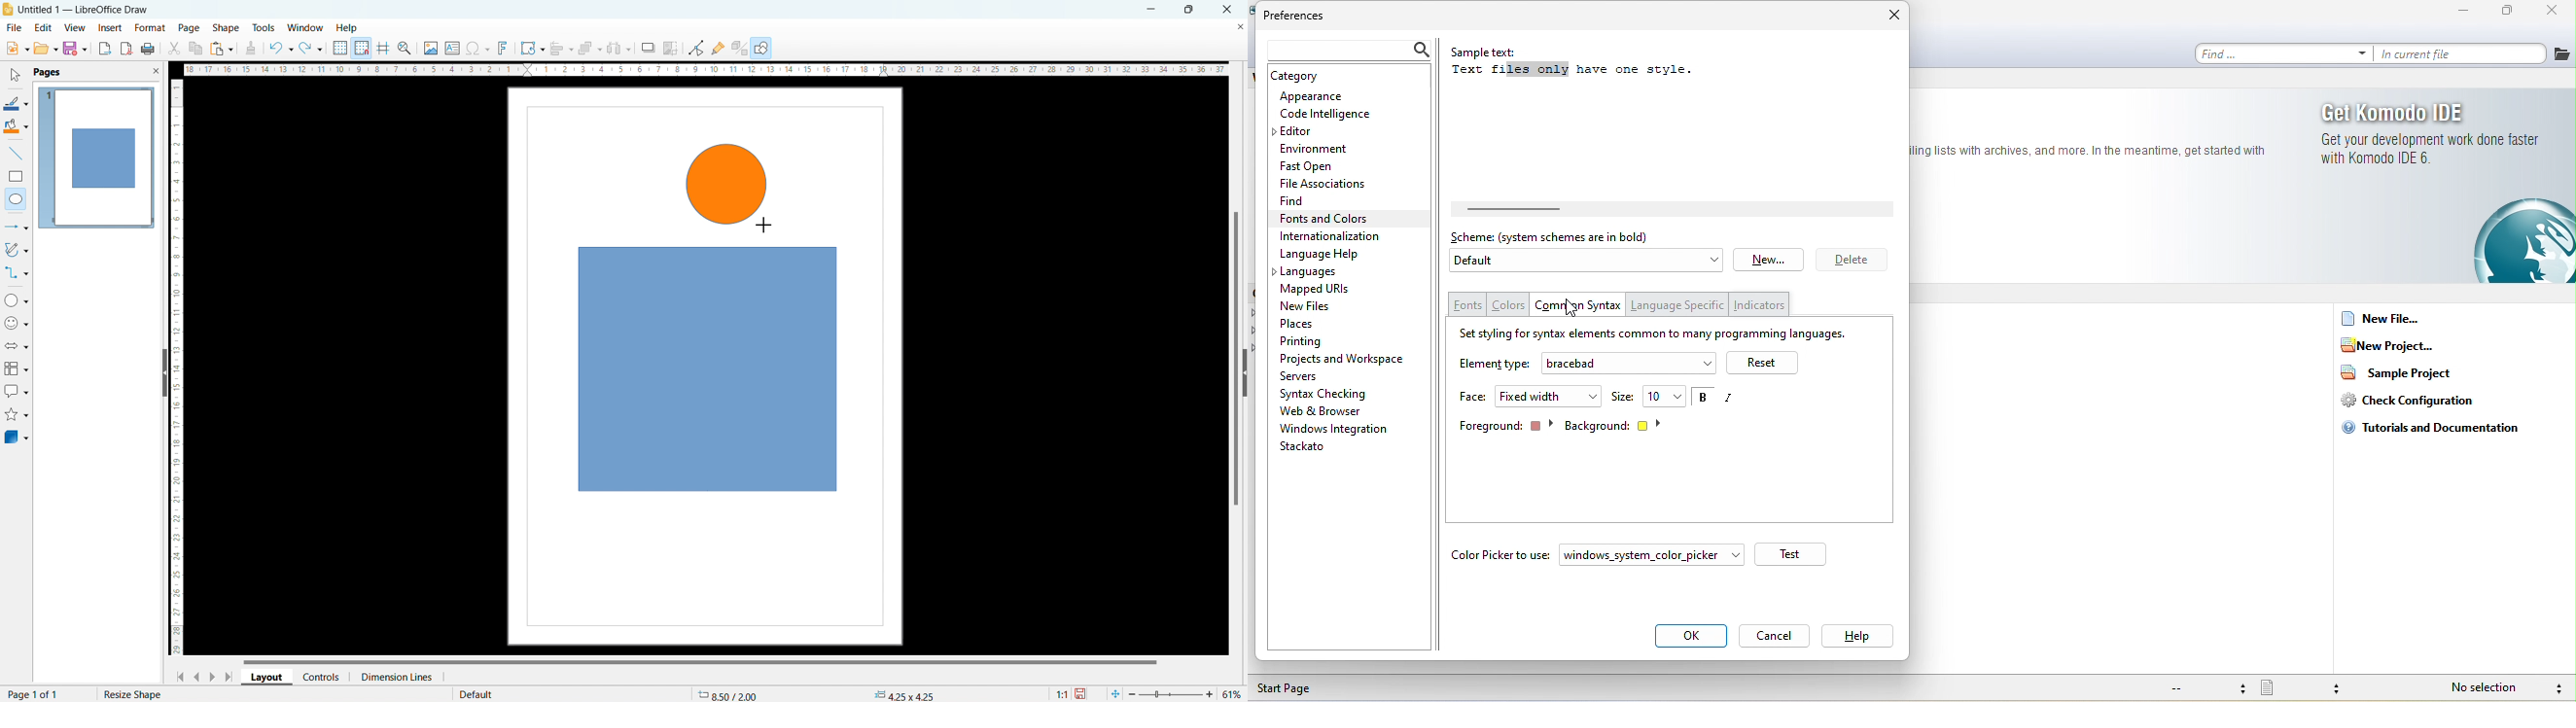 The image size is (2576, 728). What do you see at coordinates (731, 693) in the screenshot?
I see `cursor coordinates` at bounding box center [731, 693].